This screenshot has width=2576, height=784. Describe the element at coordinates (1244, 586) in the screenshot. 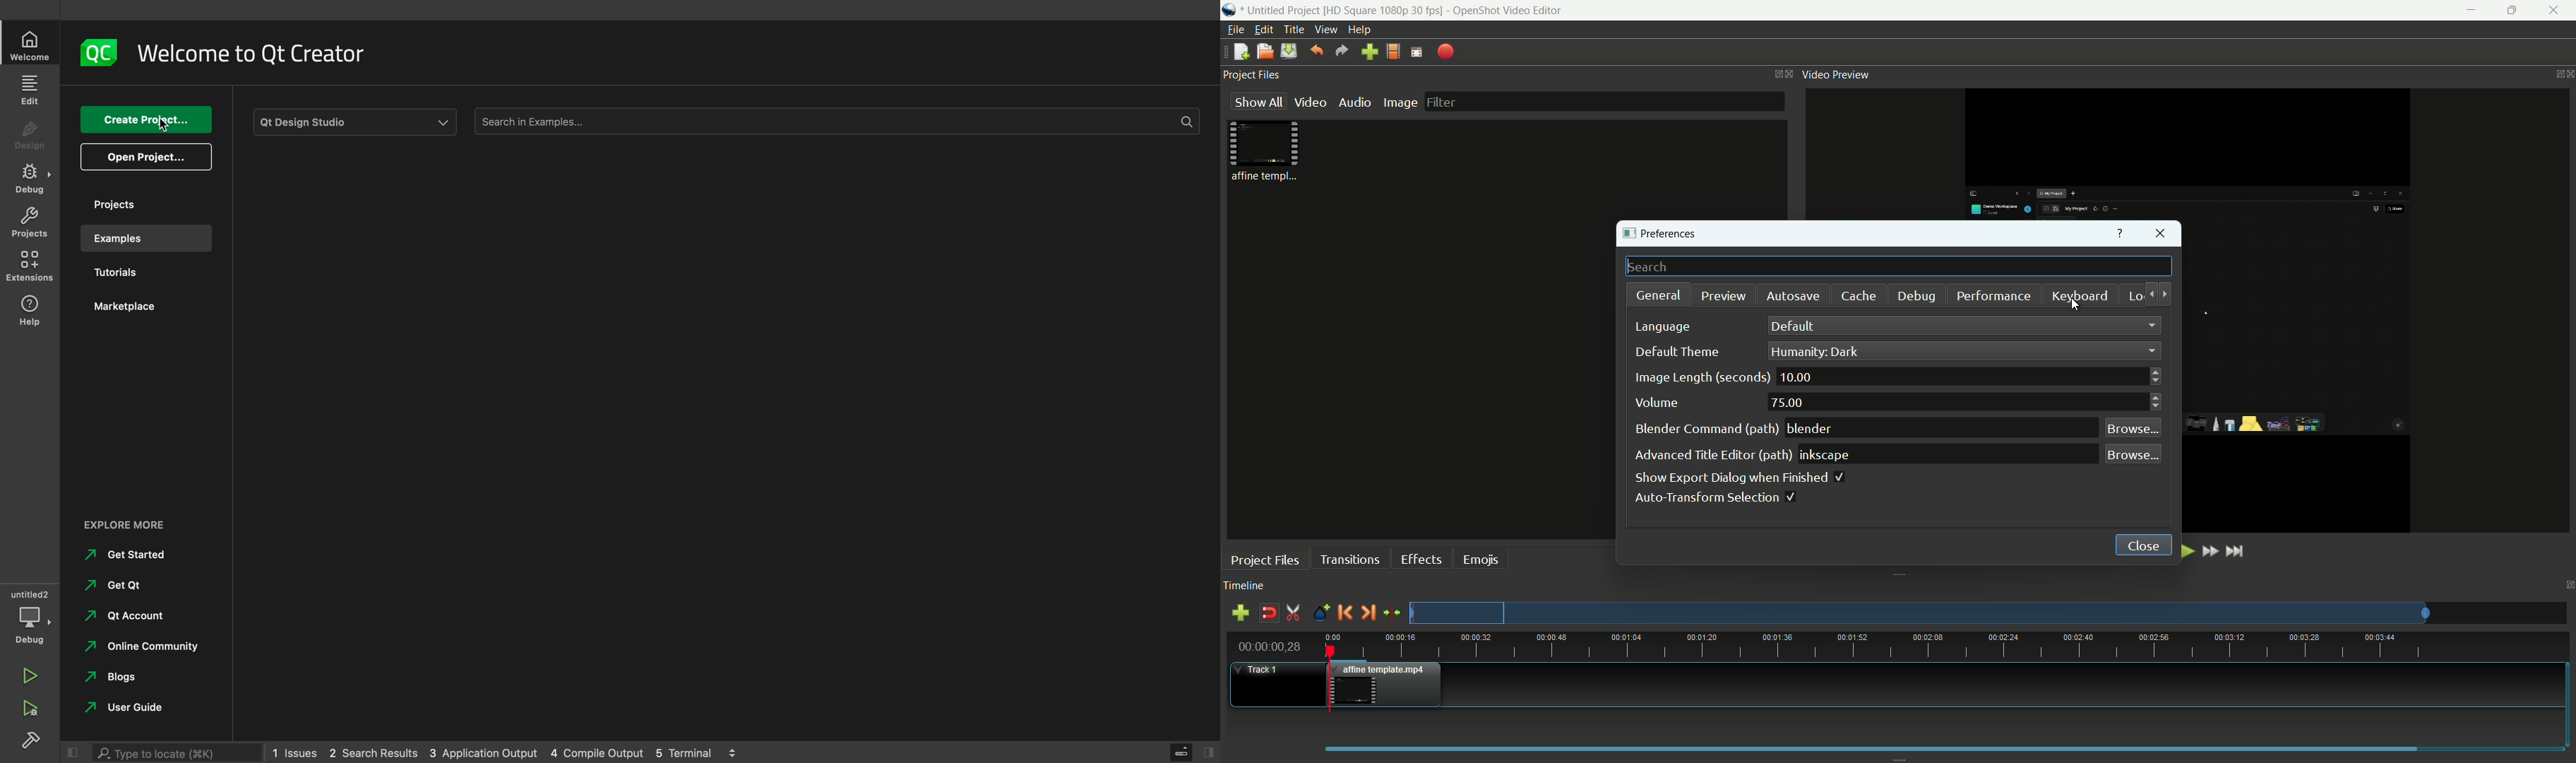

I see `timeline` at that location.